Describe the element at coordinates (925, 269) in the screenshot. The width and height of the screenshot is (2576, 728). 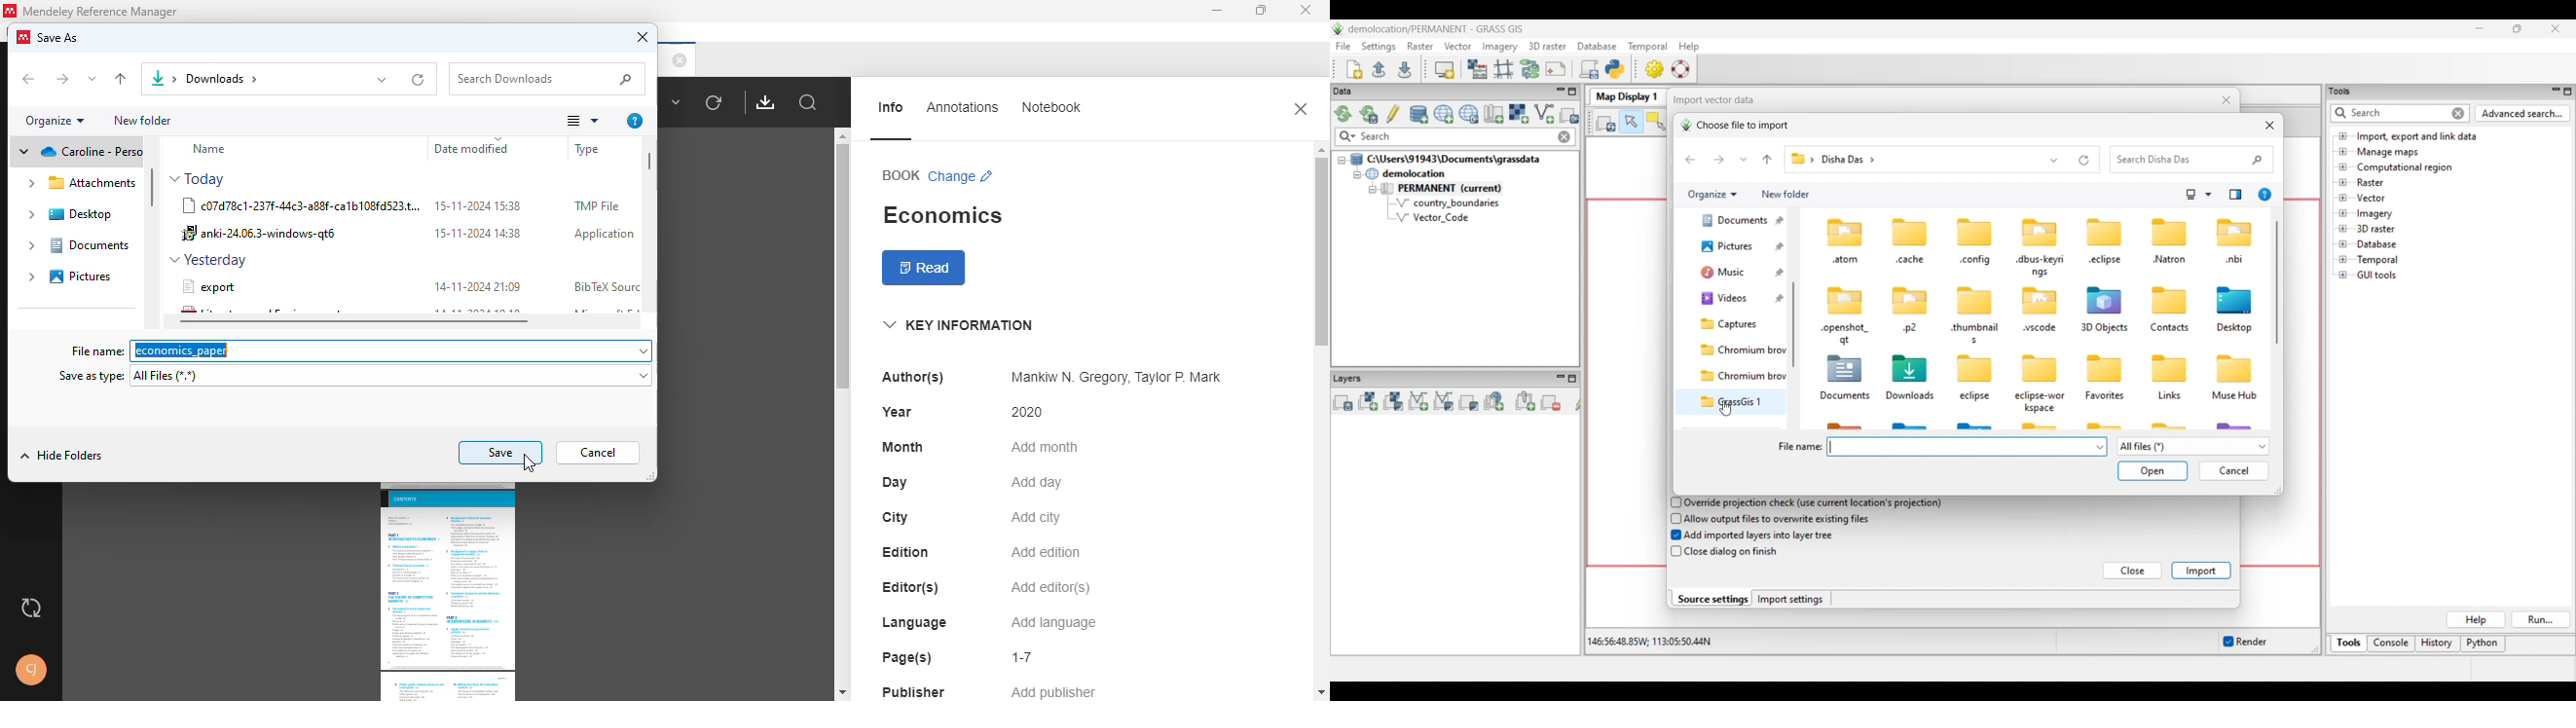
I see `read` at that location.